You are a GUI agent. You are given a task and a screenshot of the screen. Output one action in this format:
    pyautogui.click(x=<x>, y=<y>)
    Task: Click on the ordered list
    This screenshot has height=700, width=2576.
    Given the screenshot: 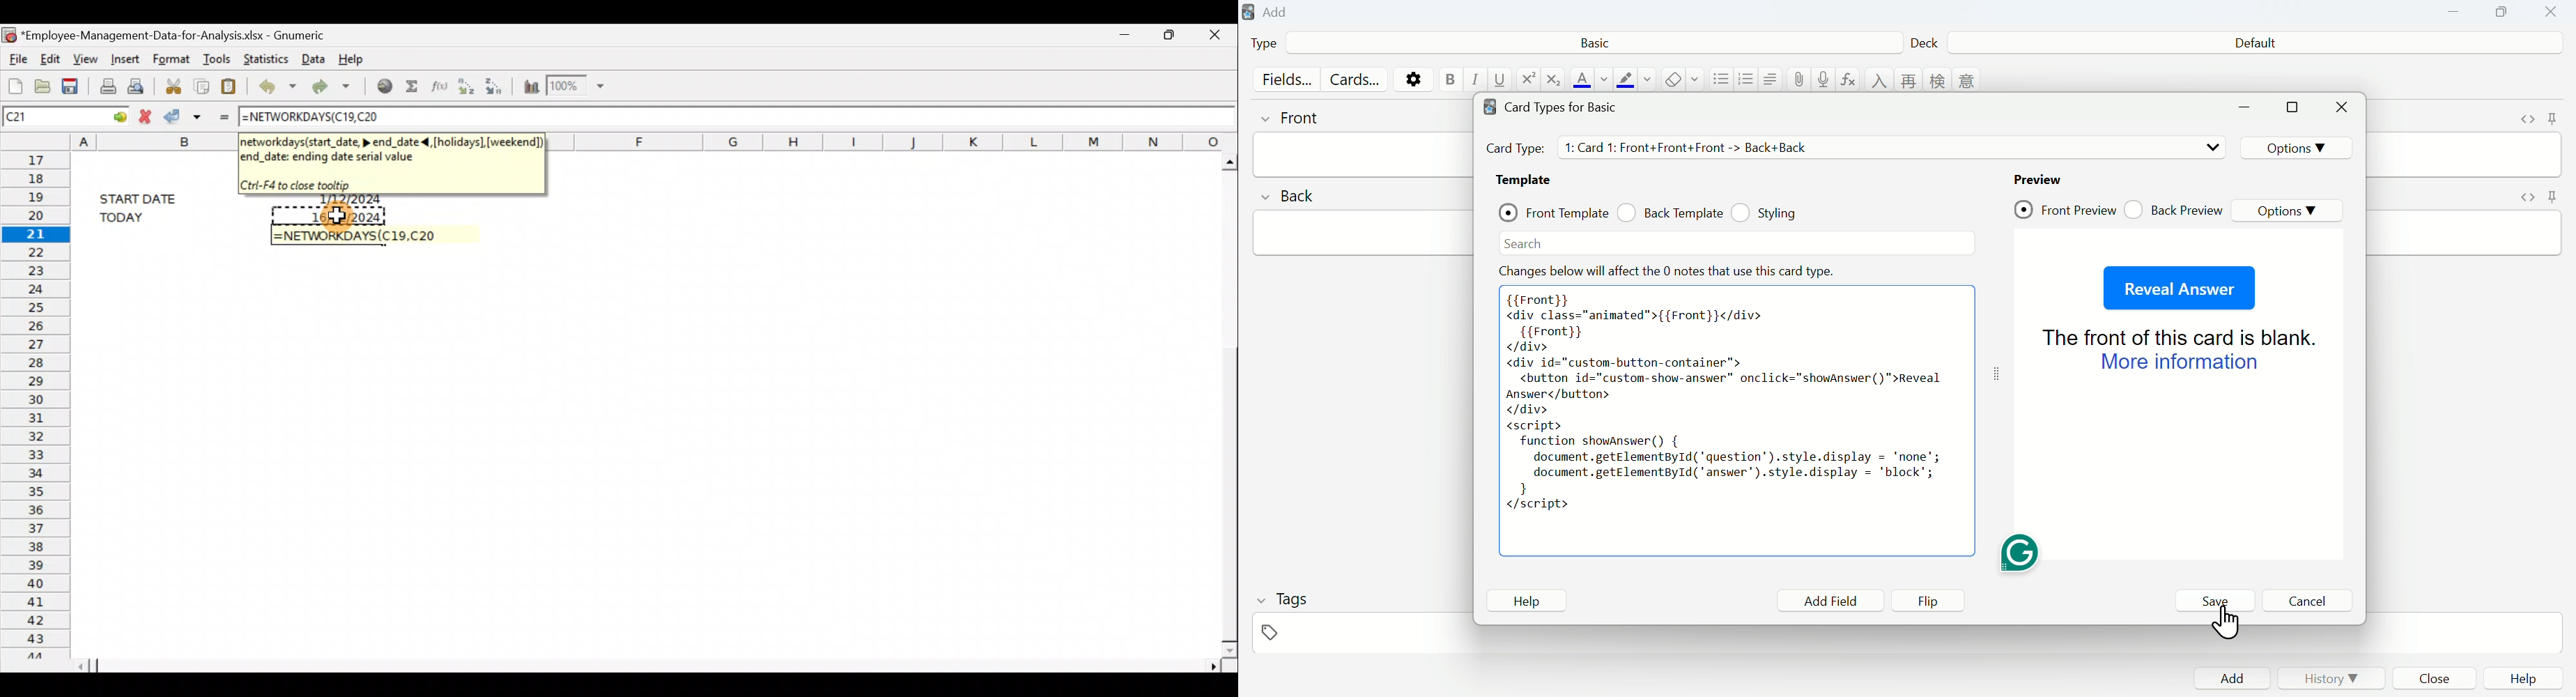 What is the action you would take?
    pyautogui.click(x=1746, y=79)
    